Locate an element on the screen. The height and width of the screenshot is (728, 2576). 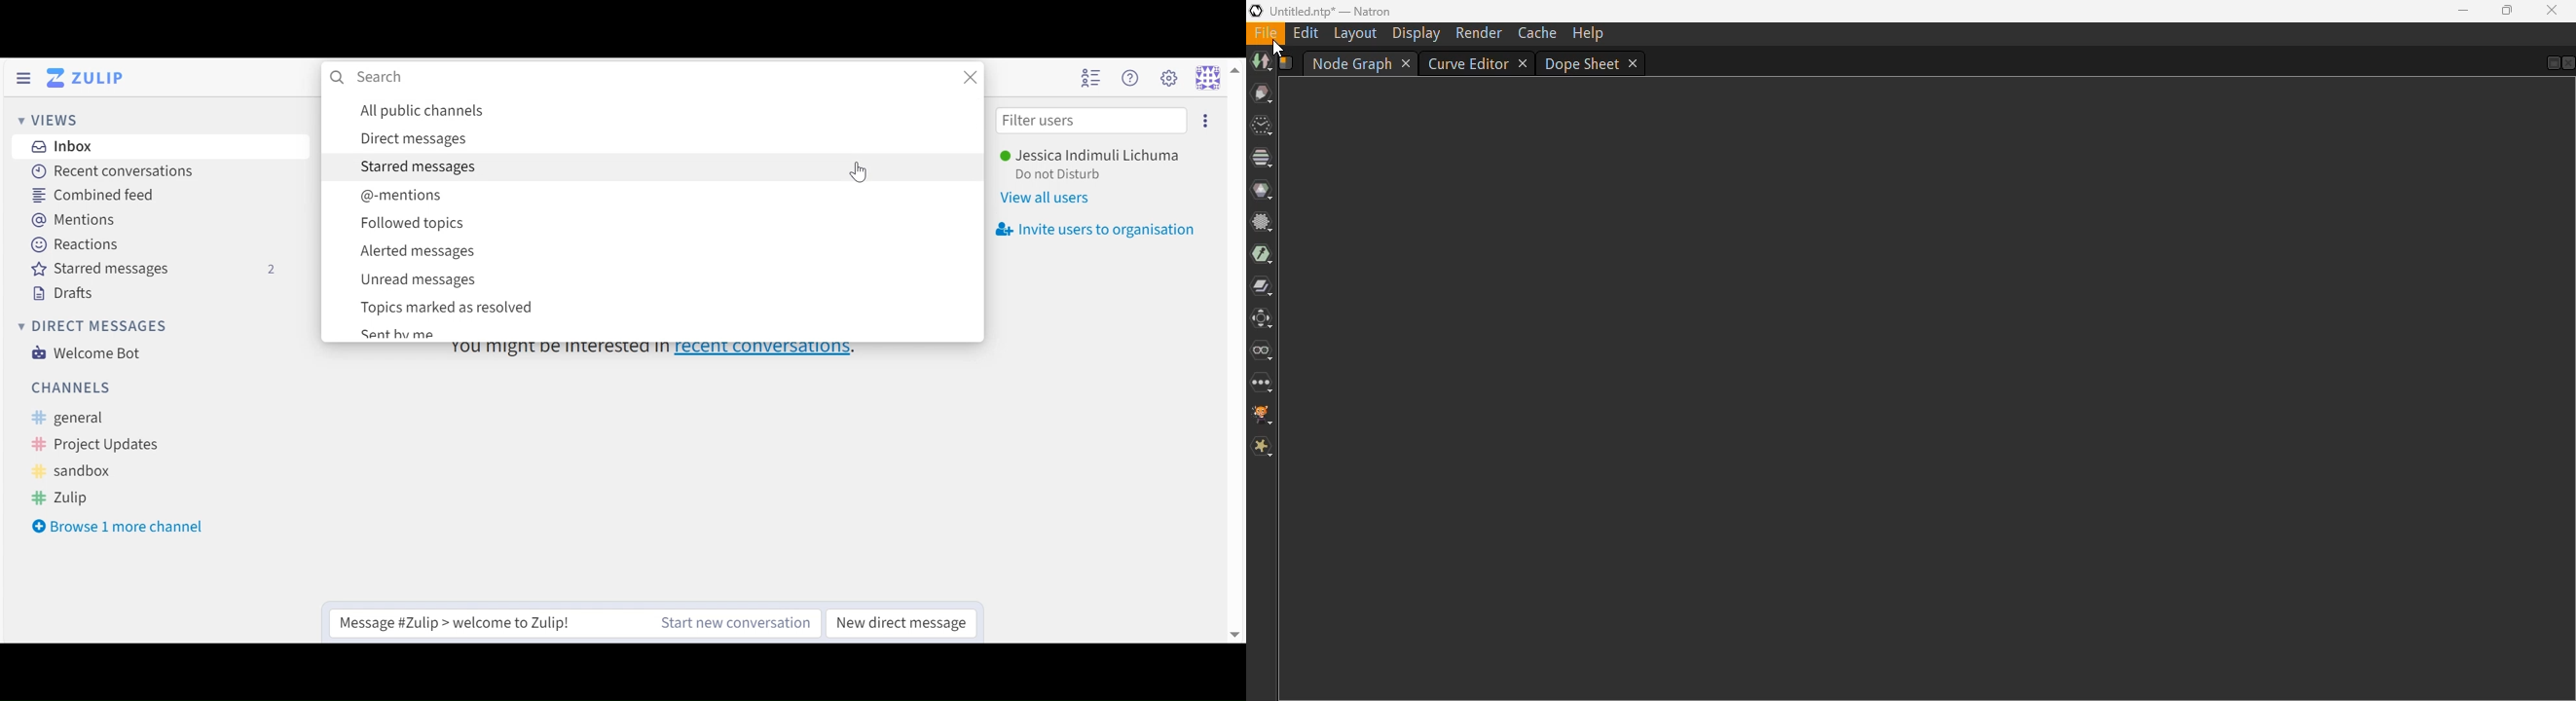
Combined Feed is located at coordinates (88, 195).